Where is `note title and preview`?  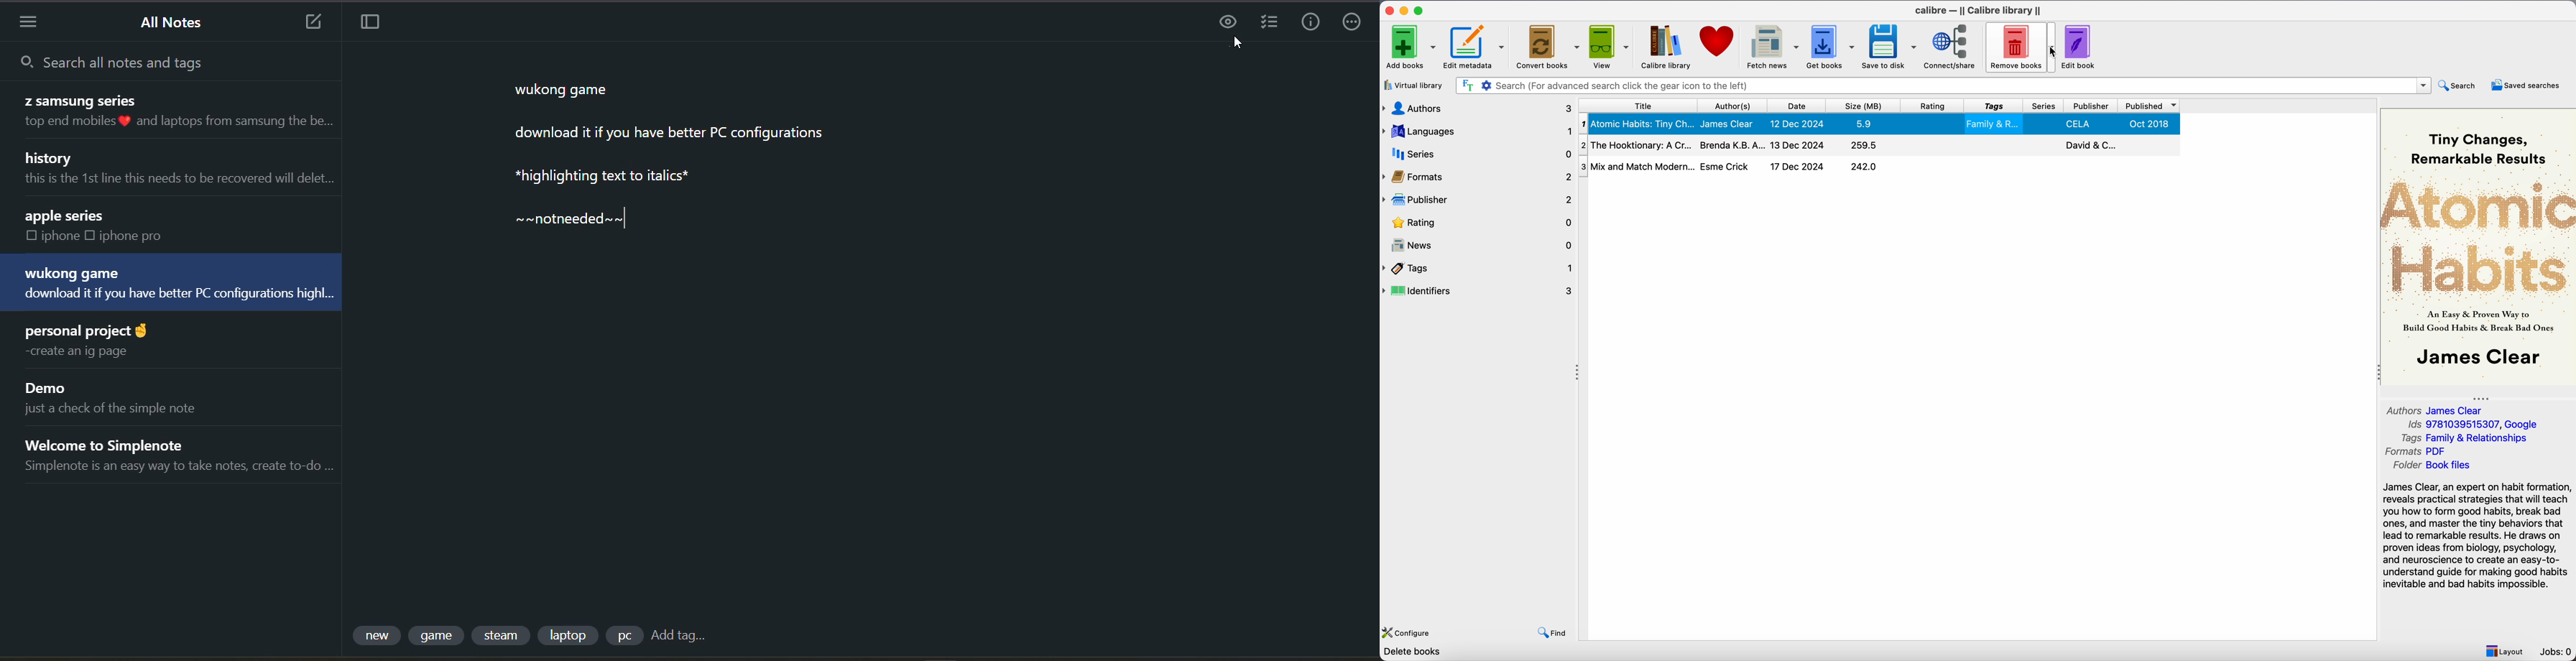
note title and preview is located at coordinates (175, 282).